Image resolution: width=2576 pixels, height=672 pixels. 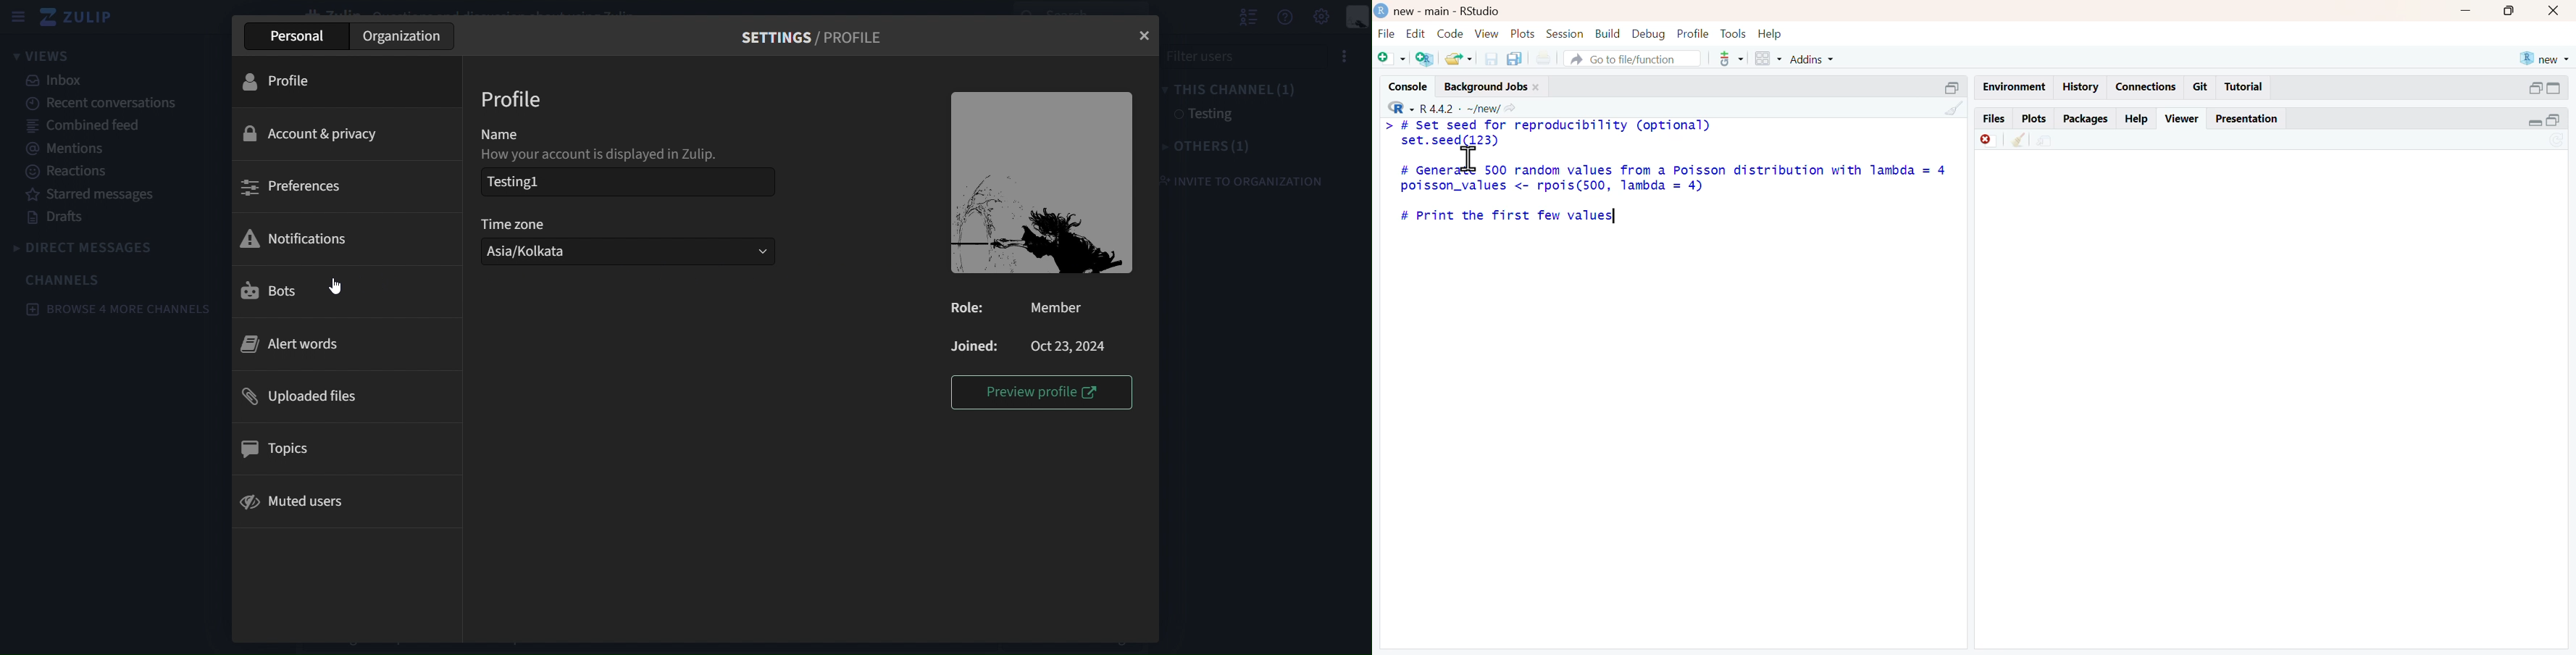 I want to click on viewer, so click(x=2184, y=119).